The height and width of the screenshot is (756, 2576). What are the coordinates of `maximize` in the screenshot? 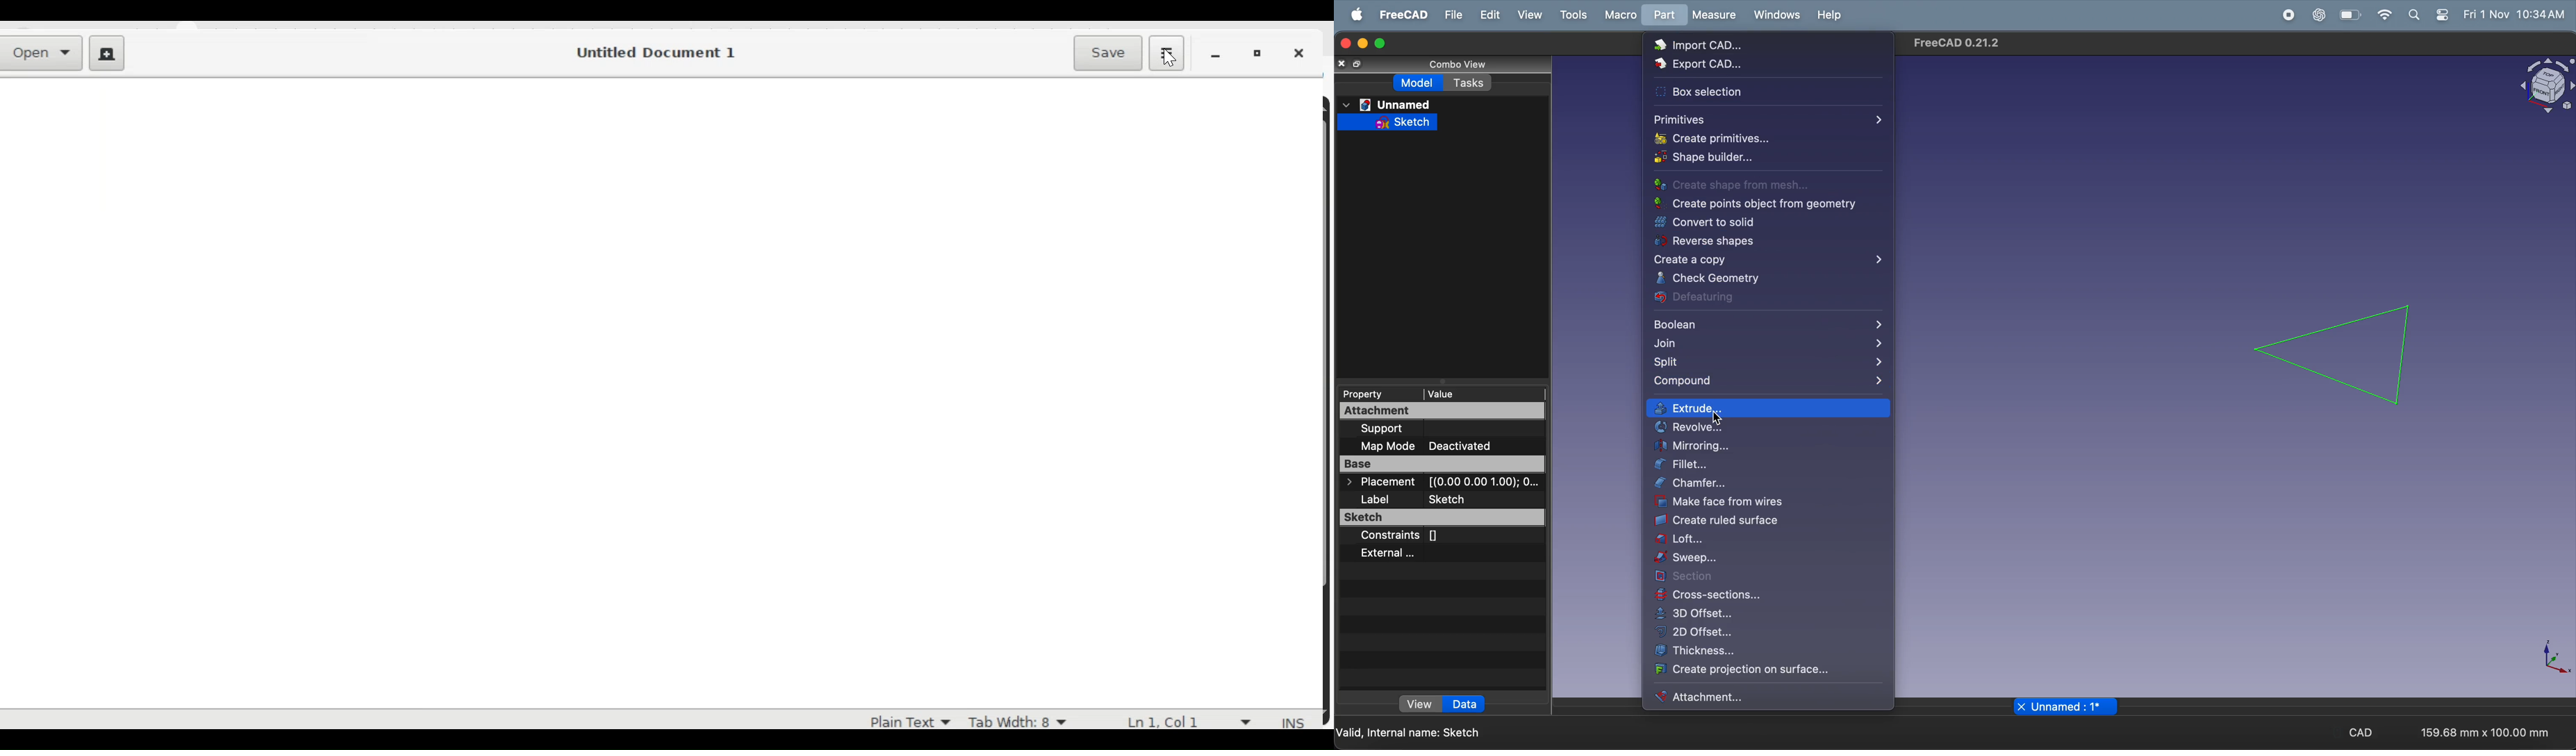 It's located at (1381, 42).